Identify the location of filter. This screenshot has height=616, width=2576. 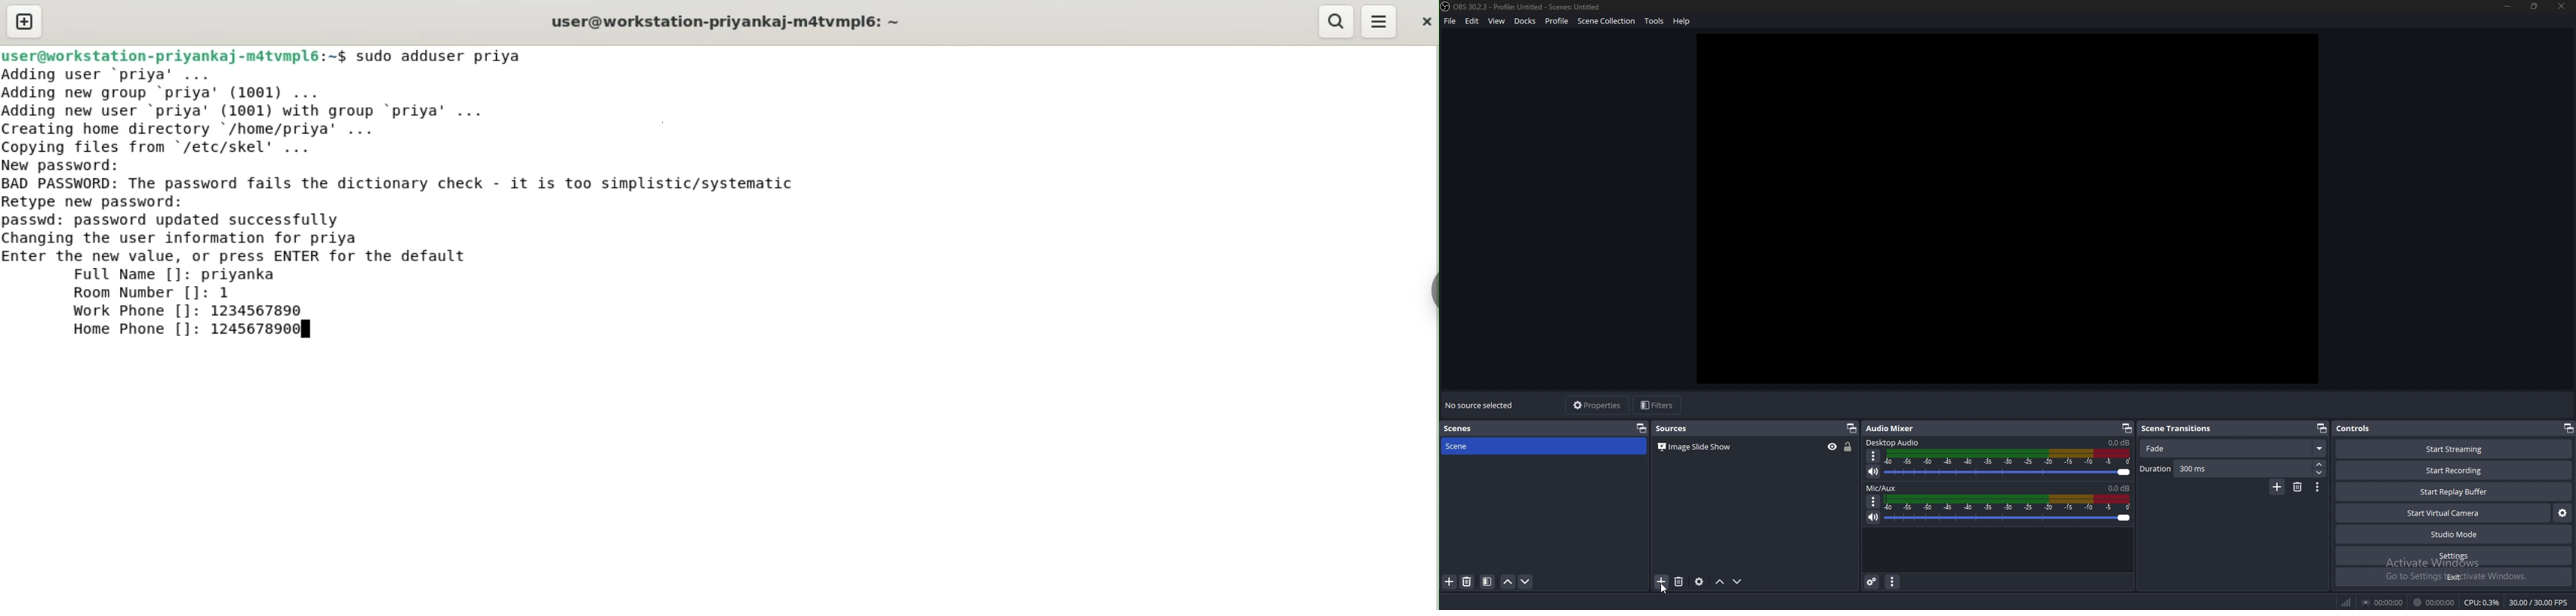
(1486, 582).